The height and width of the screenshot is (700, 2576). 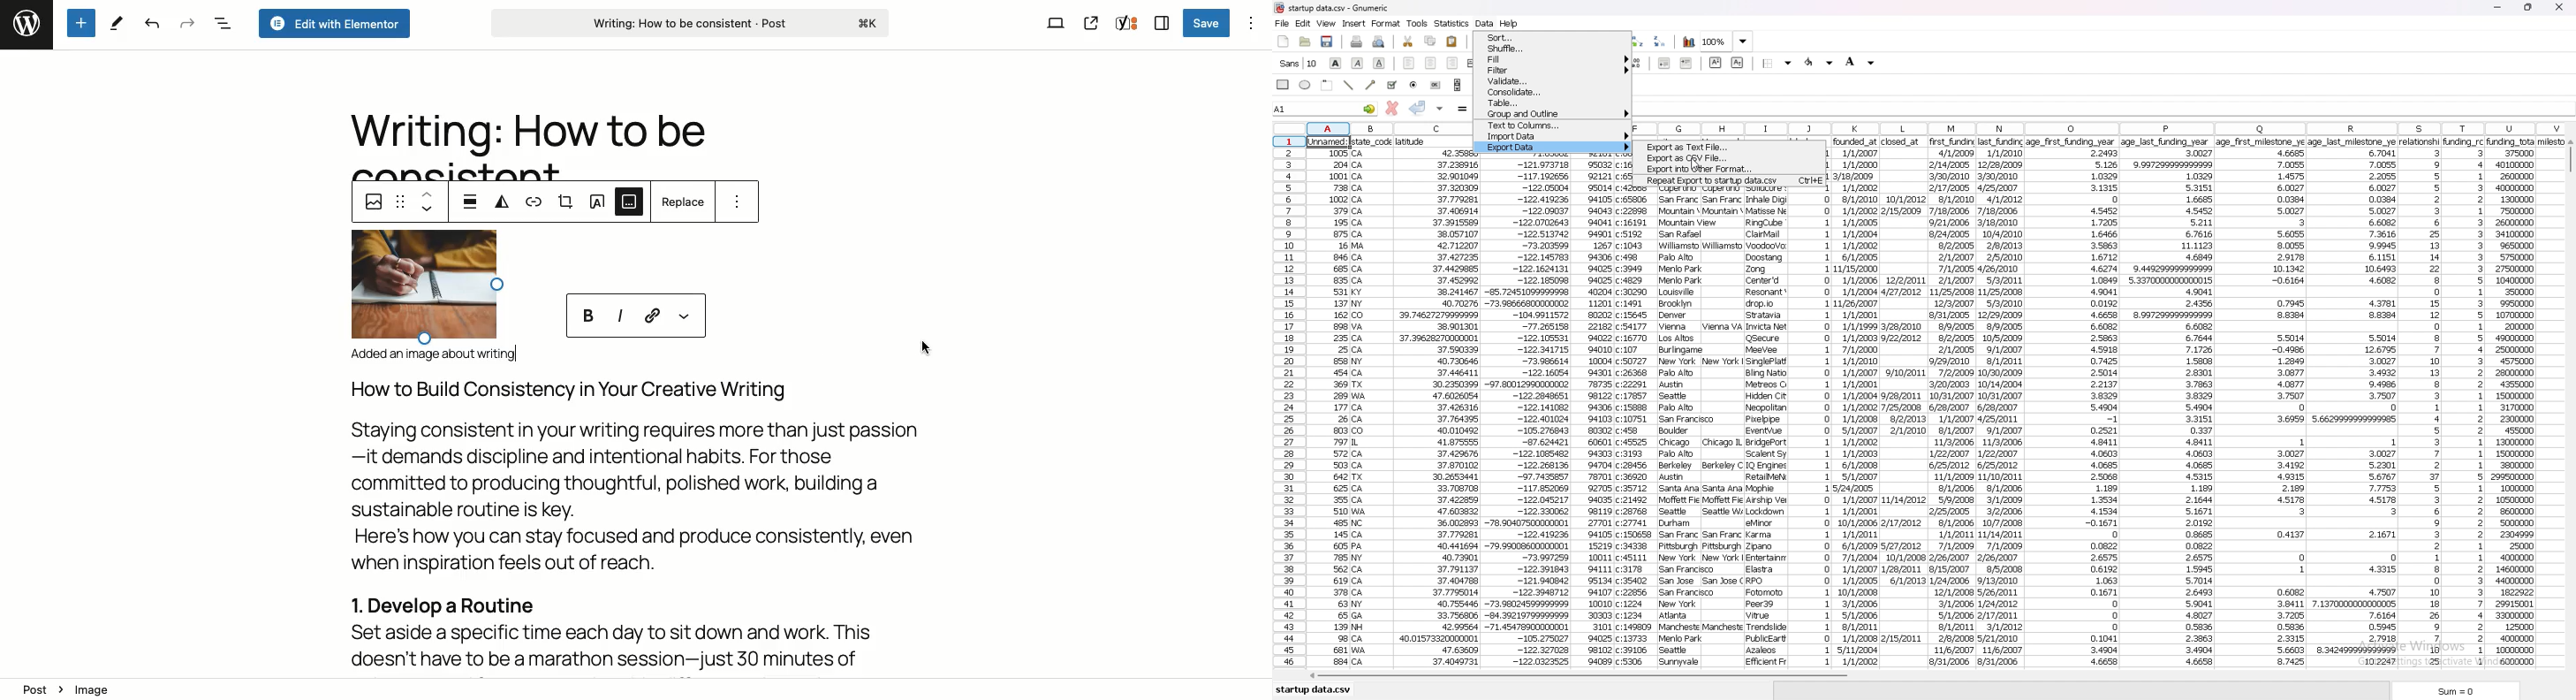 What do you see at coordinates (2523, 402) in the screenshot?
I see `daat` at bounding box center [2523, 402].